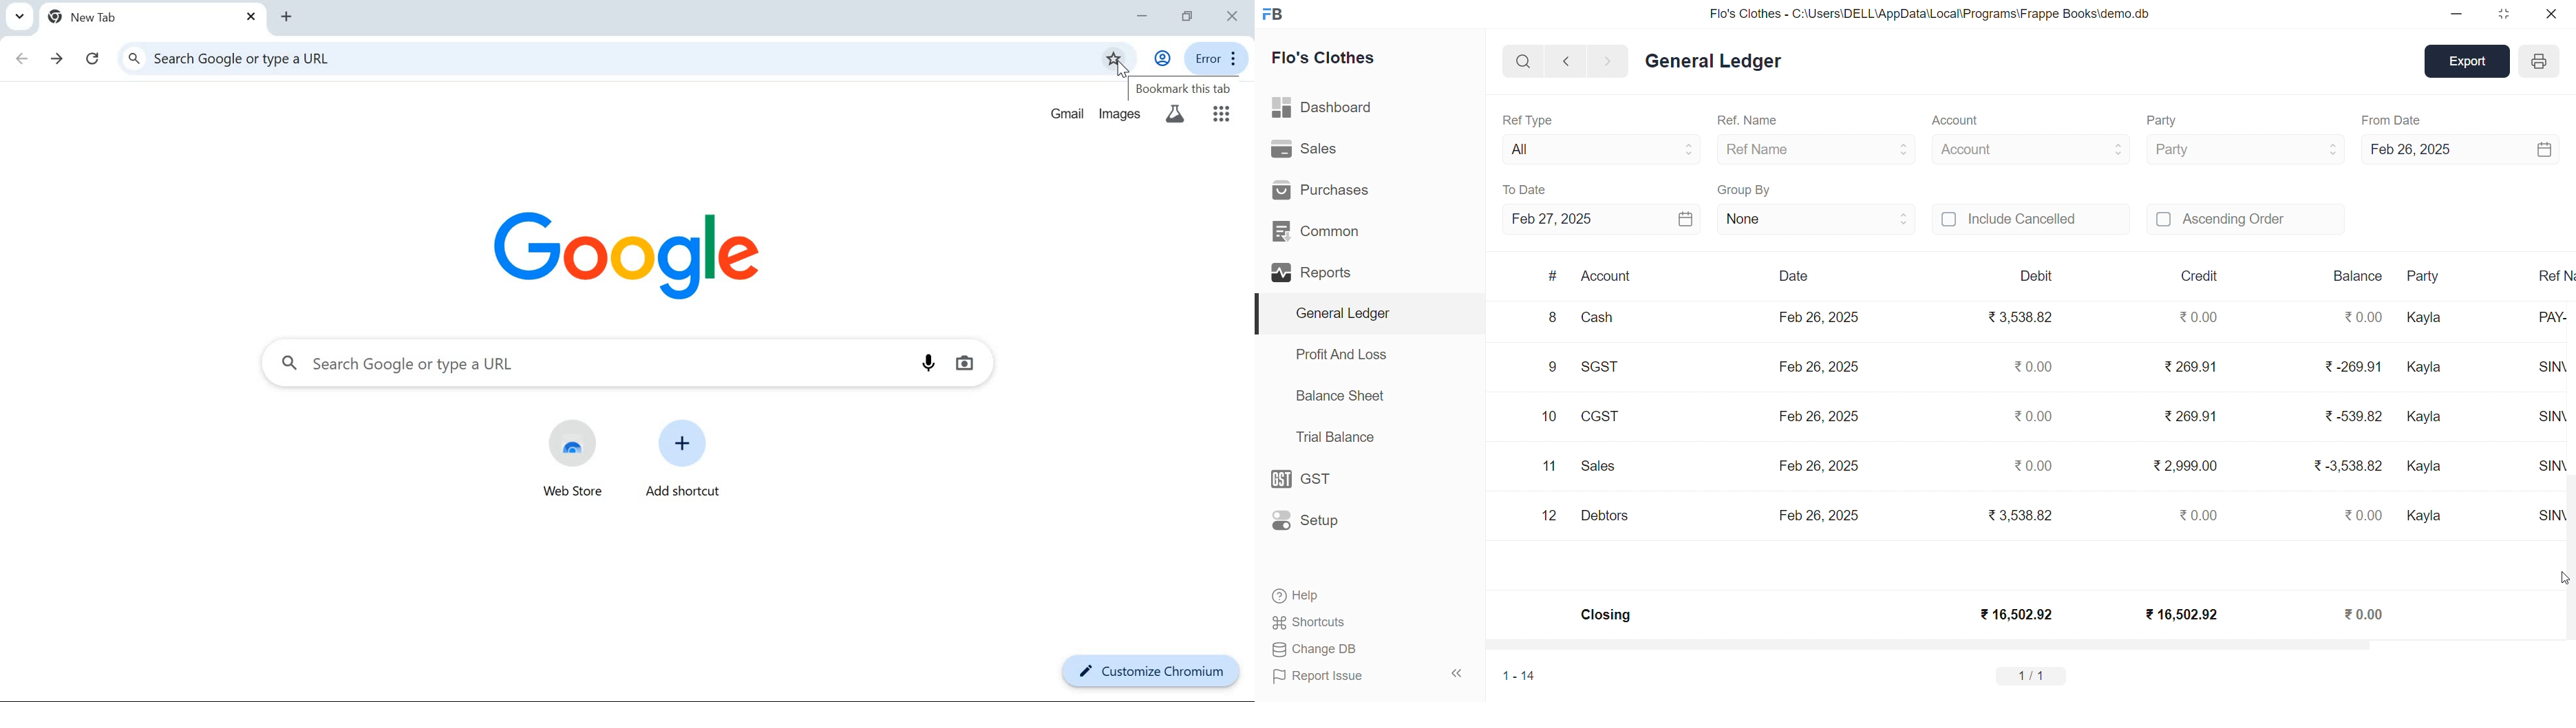 The image size is (2576, 728). Describe the element at coordinates (2164, 121) in the screenshot. I see `Party` at that location.